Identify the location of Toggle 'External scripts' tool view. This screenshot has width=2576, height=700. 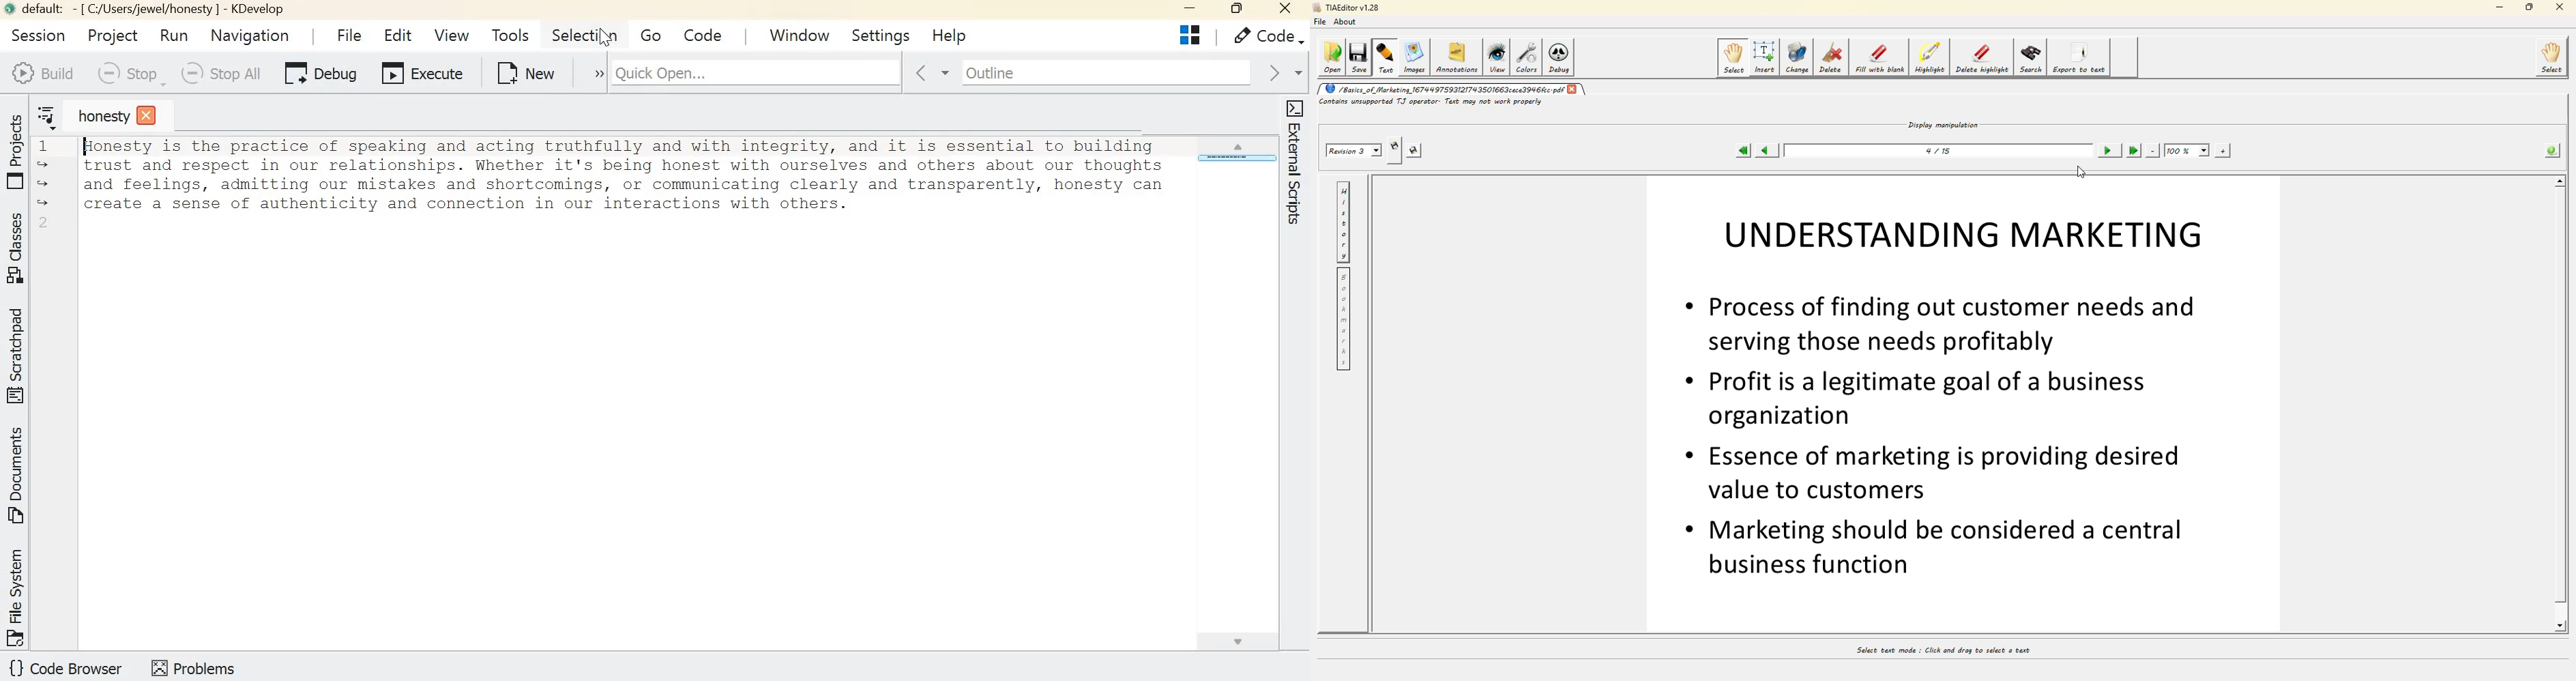
(1293, 165).